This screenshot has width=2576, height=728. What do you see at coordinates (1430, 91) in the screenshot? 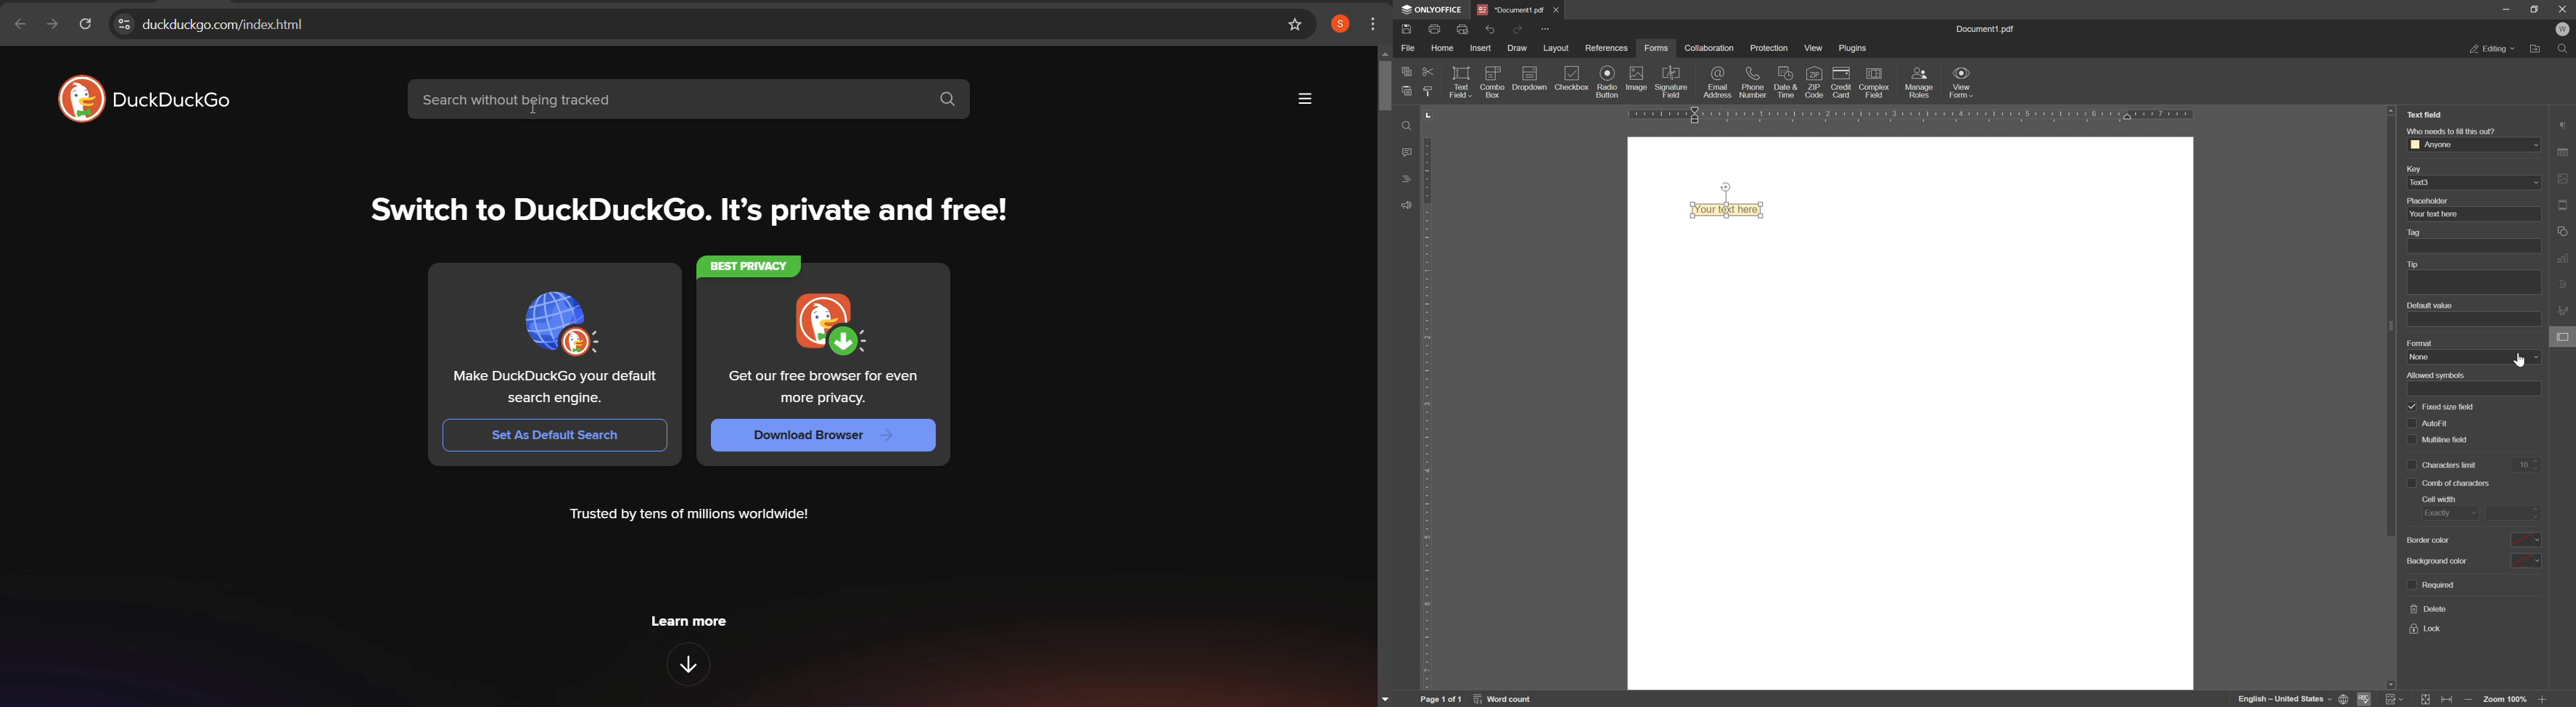
I see `copy style` at bounding box center [1430, 91].